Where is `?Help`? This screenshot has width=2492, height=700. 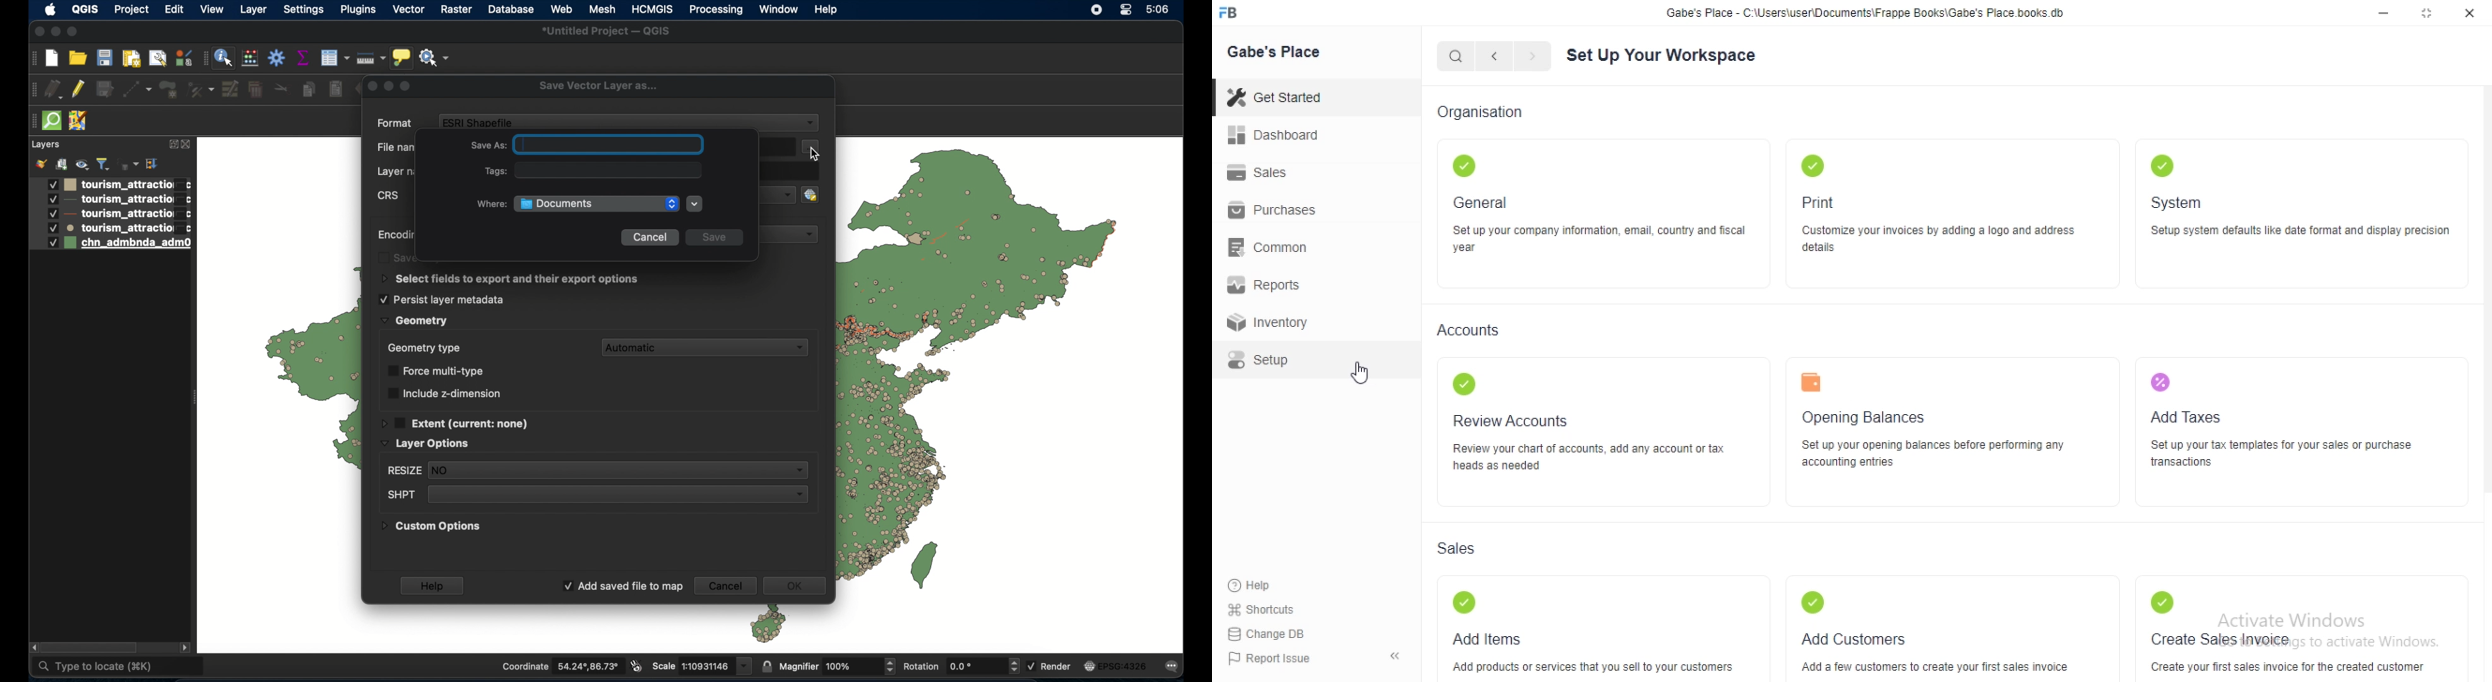 ?Help is located at coordinates (1265, 583).